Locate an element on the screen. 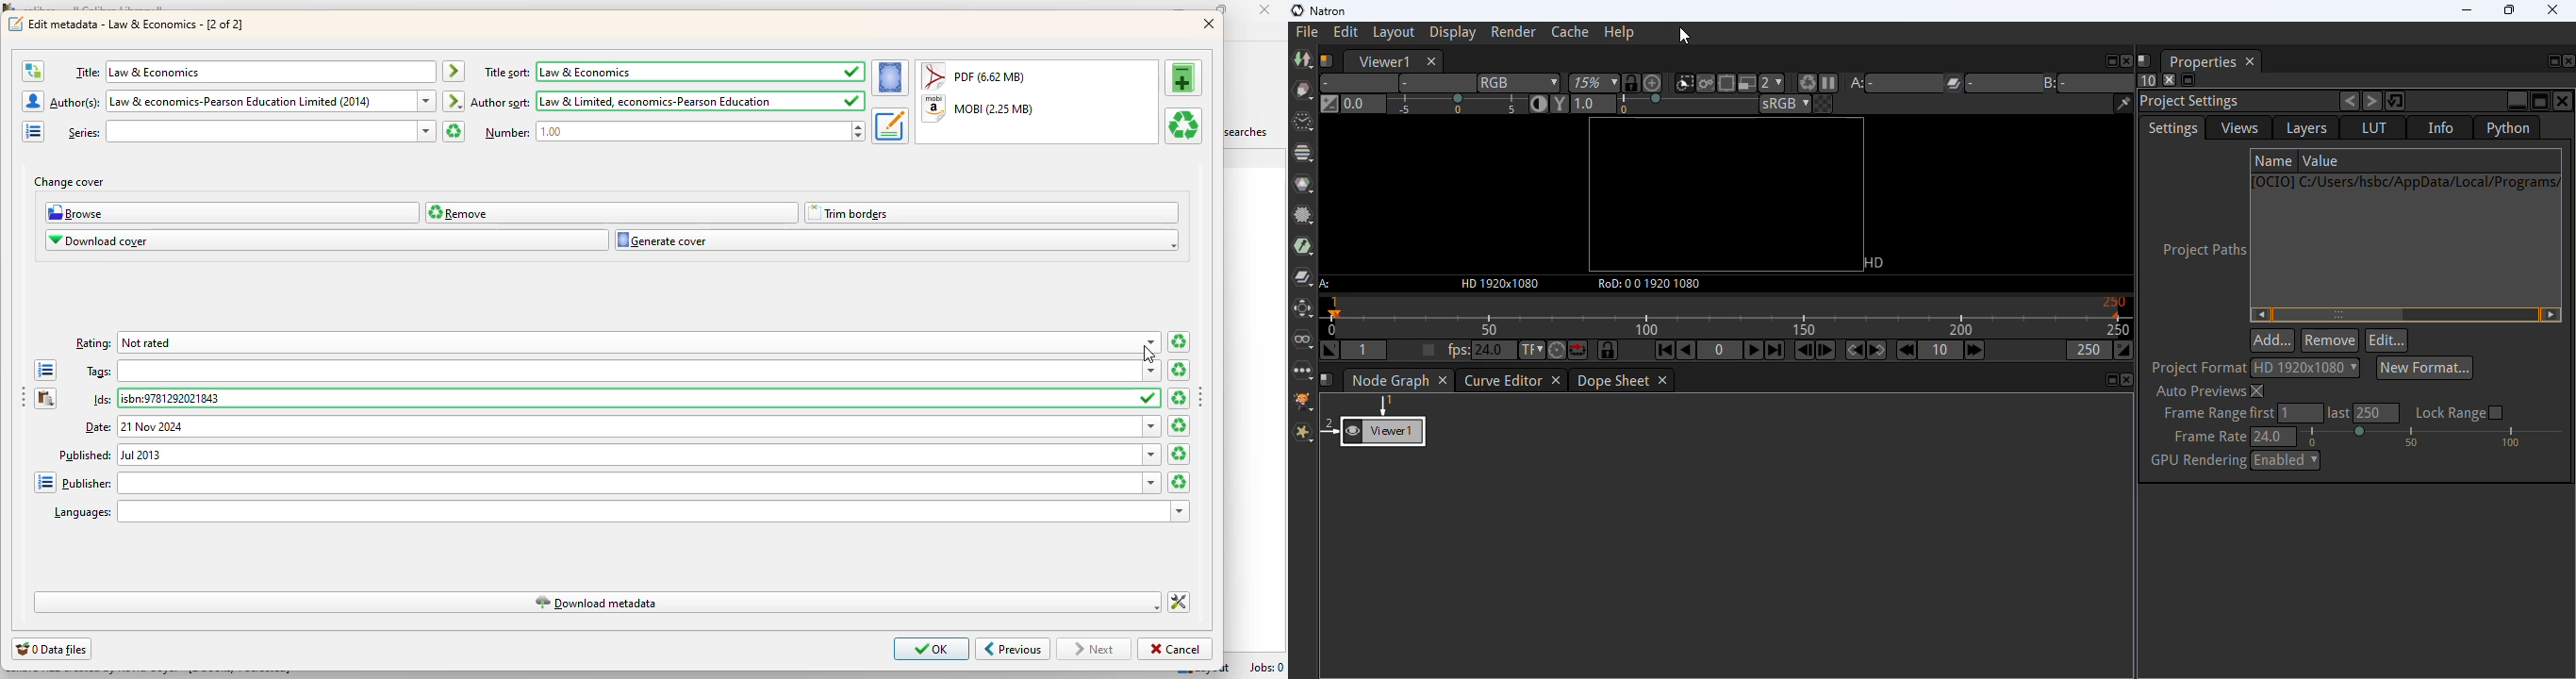 The height and width of the screenshot is (700, 2576). clear ids is located at coordinates (1178, 399).